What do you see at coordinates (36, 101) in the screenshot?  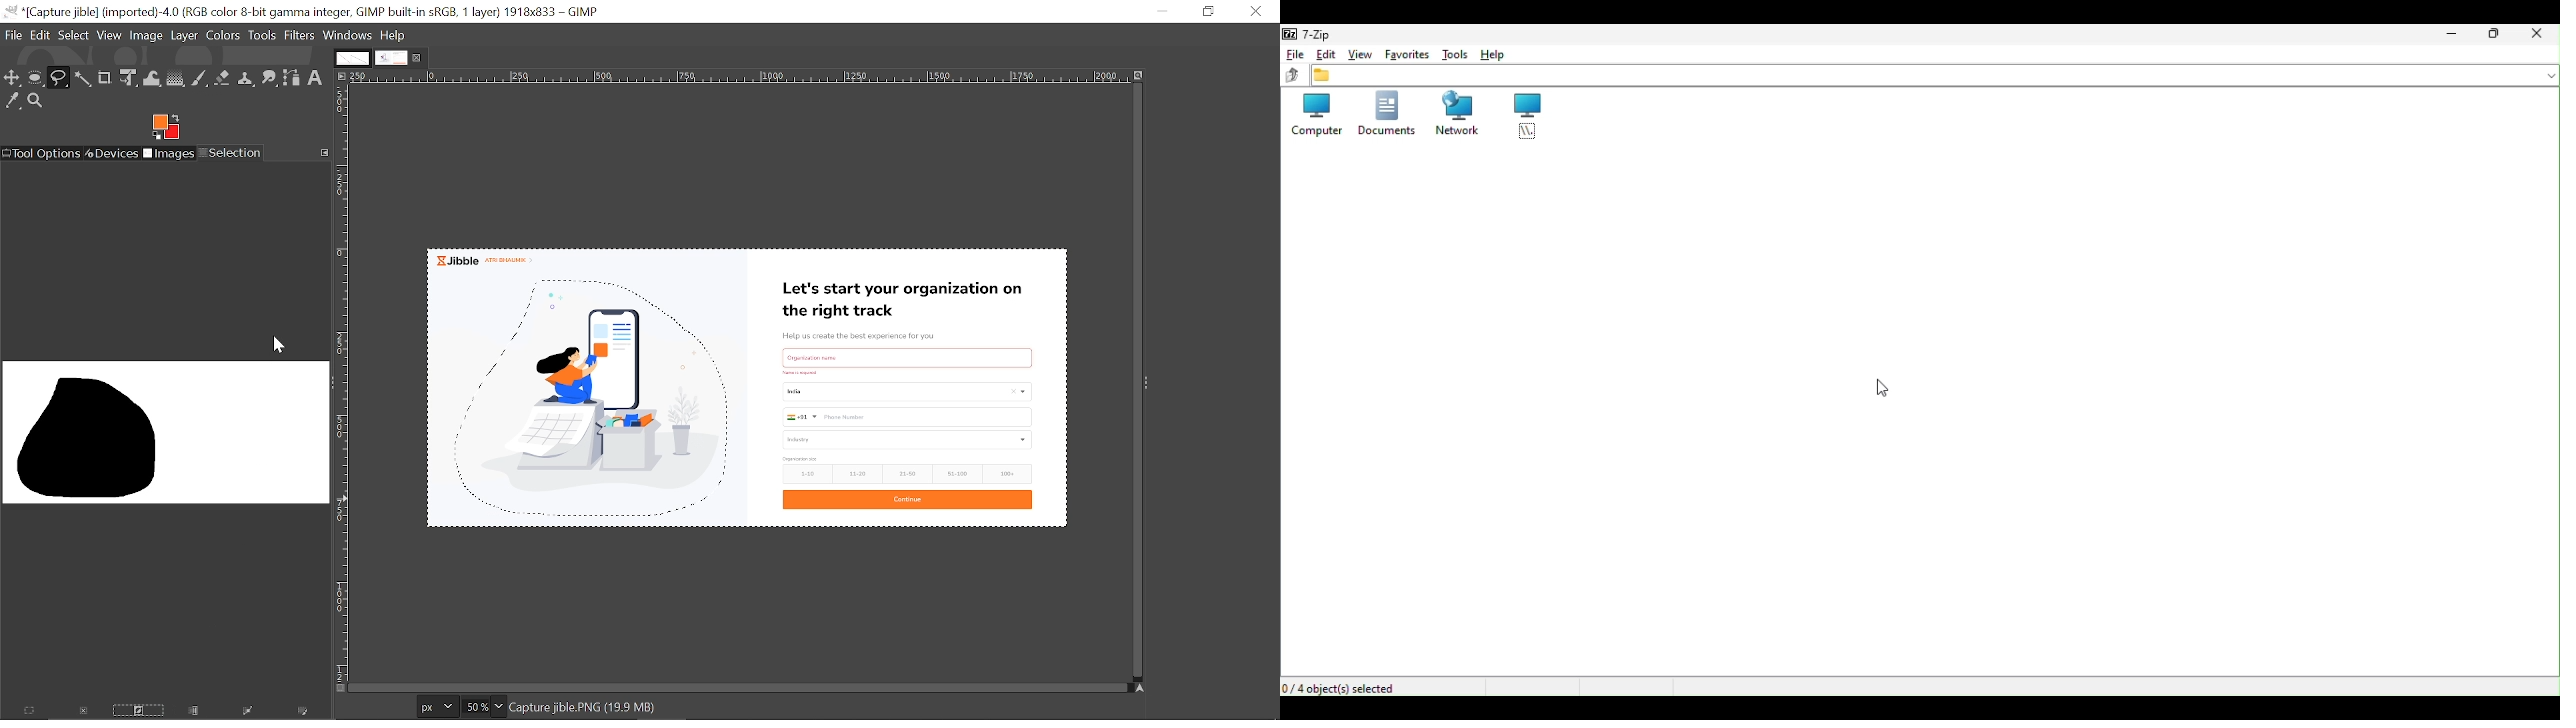 I see `Zoom tool` at bounding box center [36, 101].